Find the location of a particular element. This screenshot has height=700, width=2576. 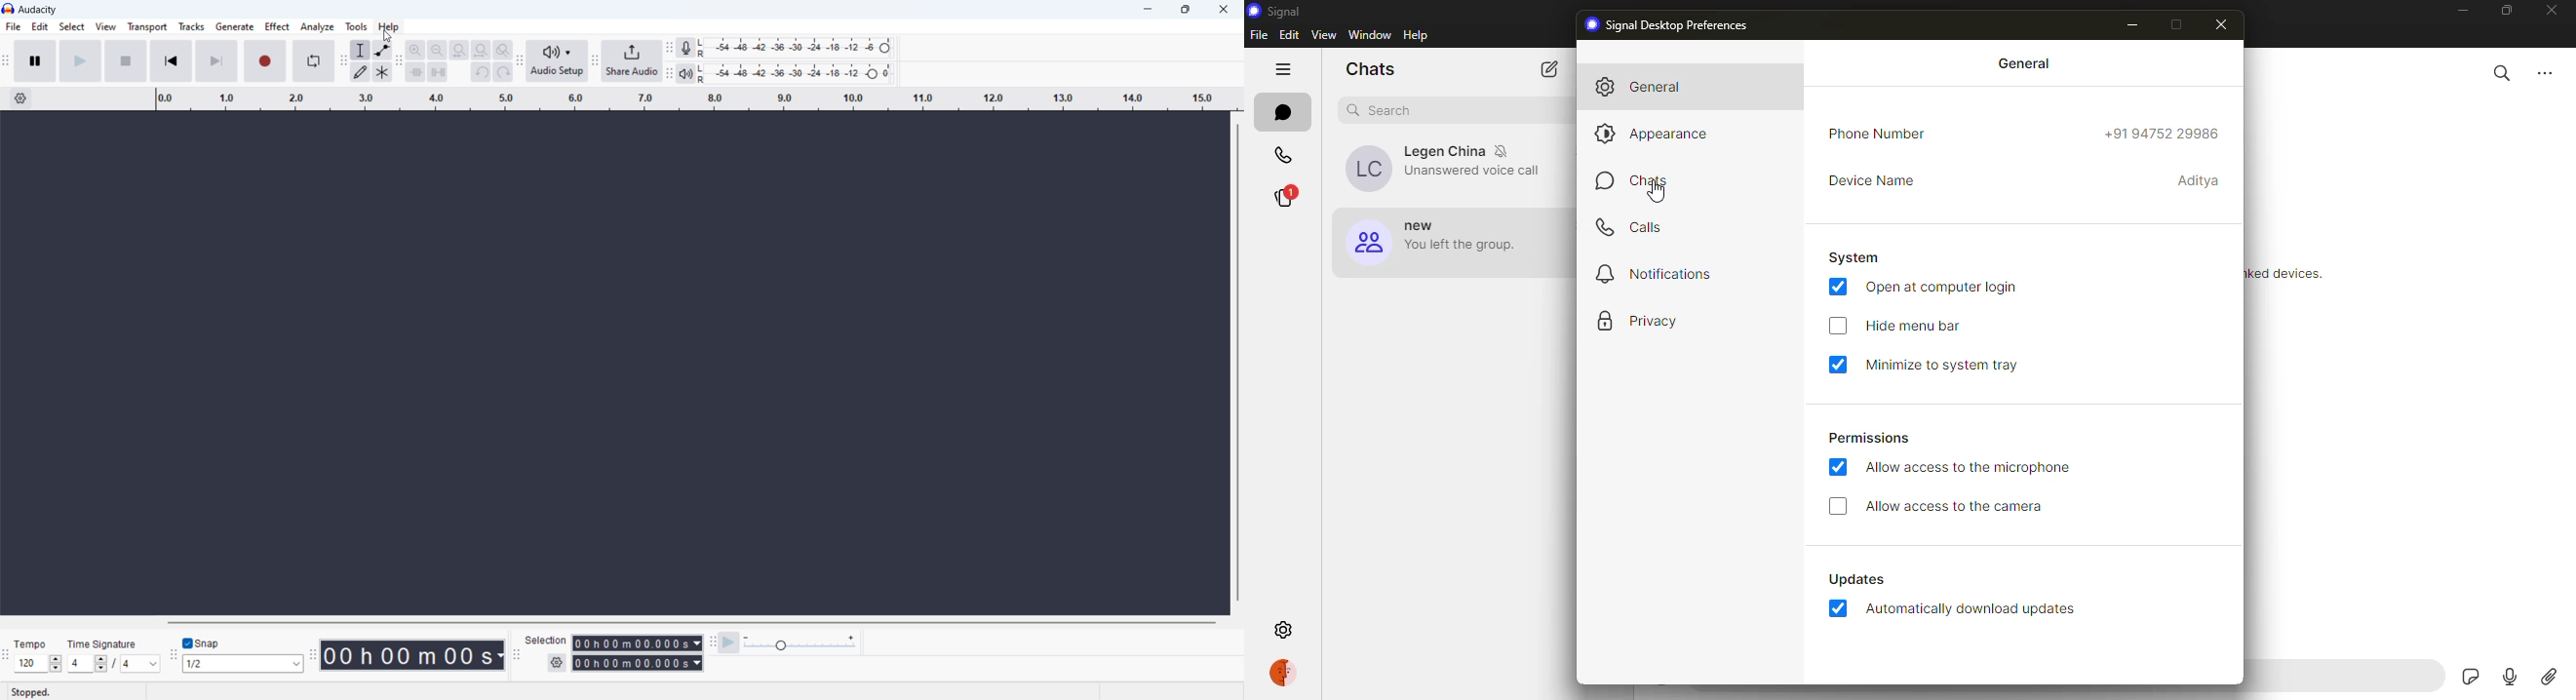

trim audioo outside selection is located at coordinates (416, 73).